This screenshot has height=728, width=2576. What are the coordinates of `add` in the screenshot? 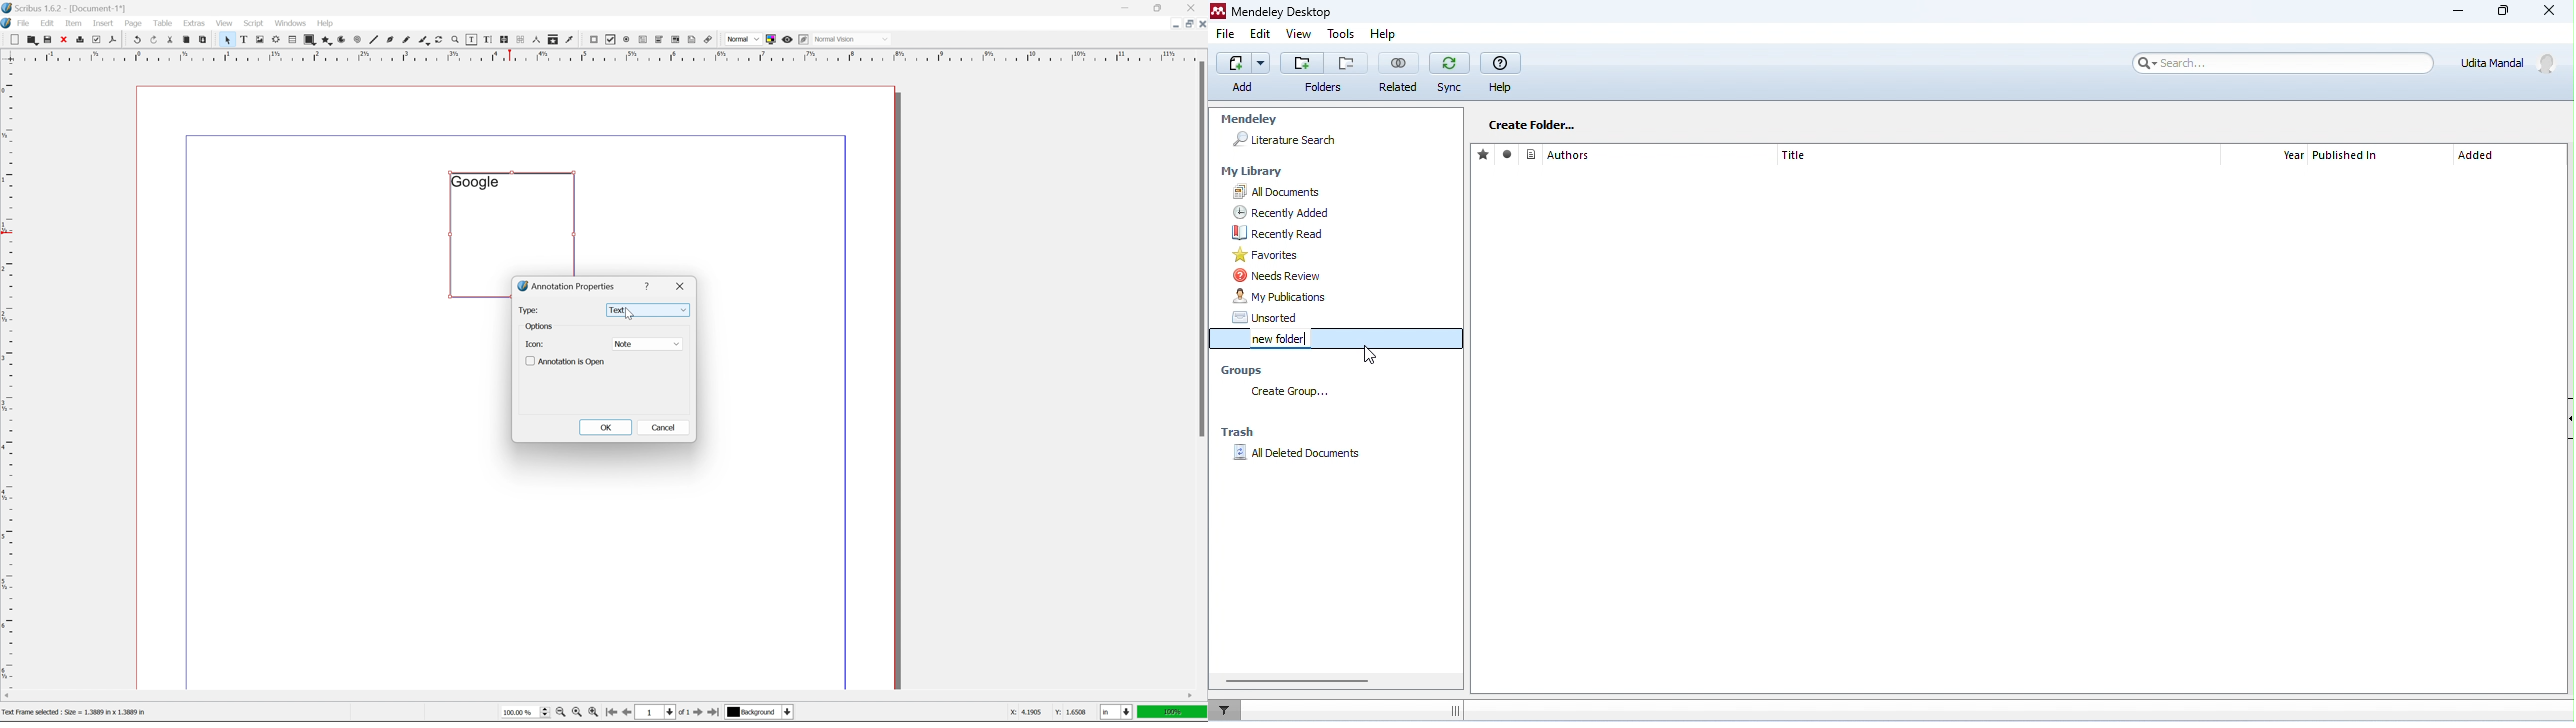 It's located at (1301, 62).